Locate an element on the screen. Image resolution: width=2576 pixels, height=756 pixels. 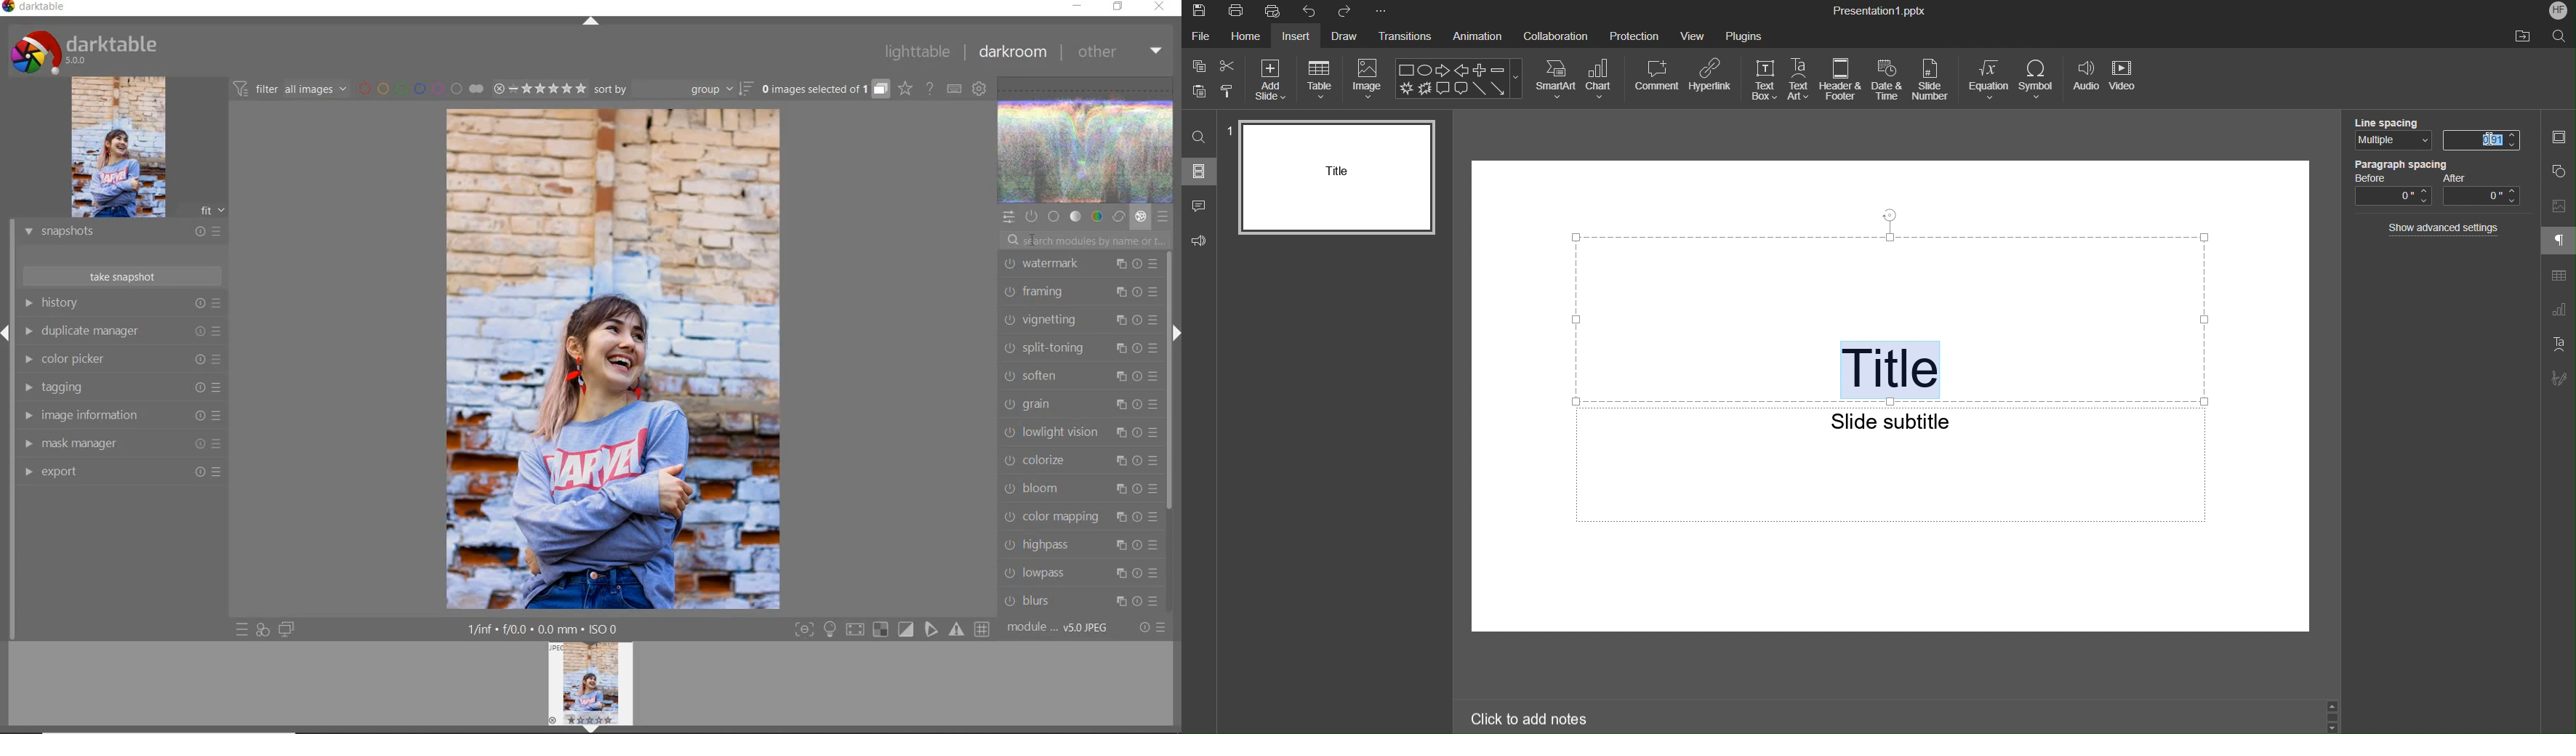
correct is located at coordinates (1118, 217).